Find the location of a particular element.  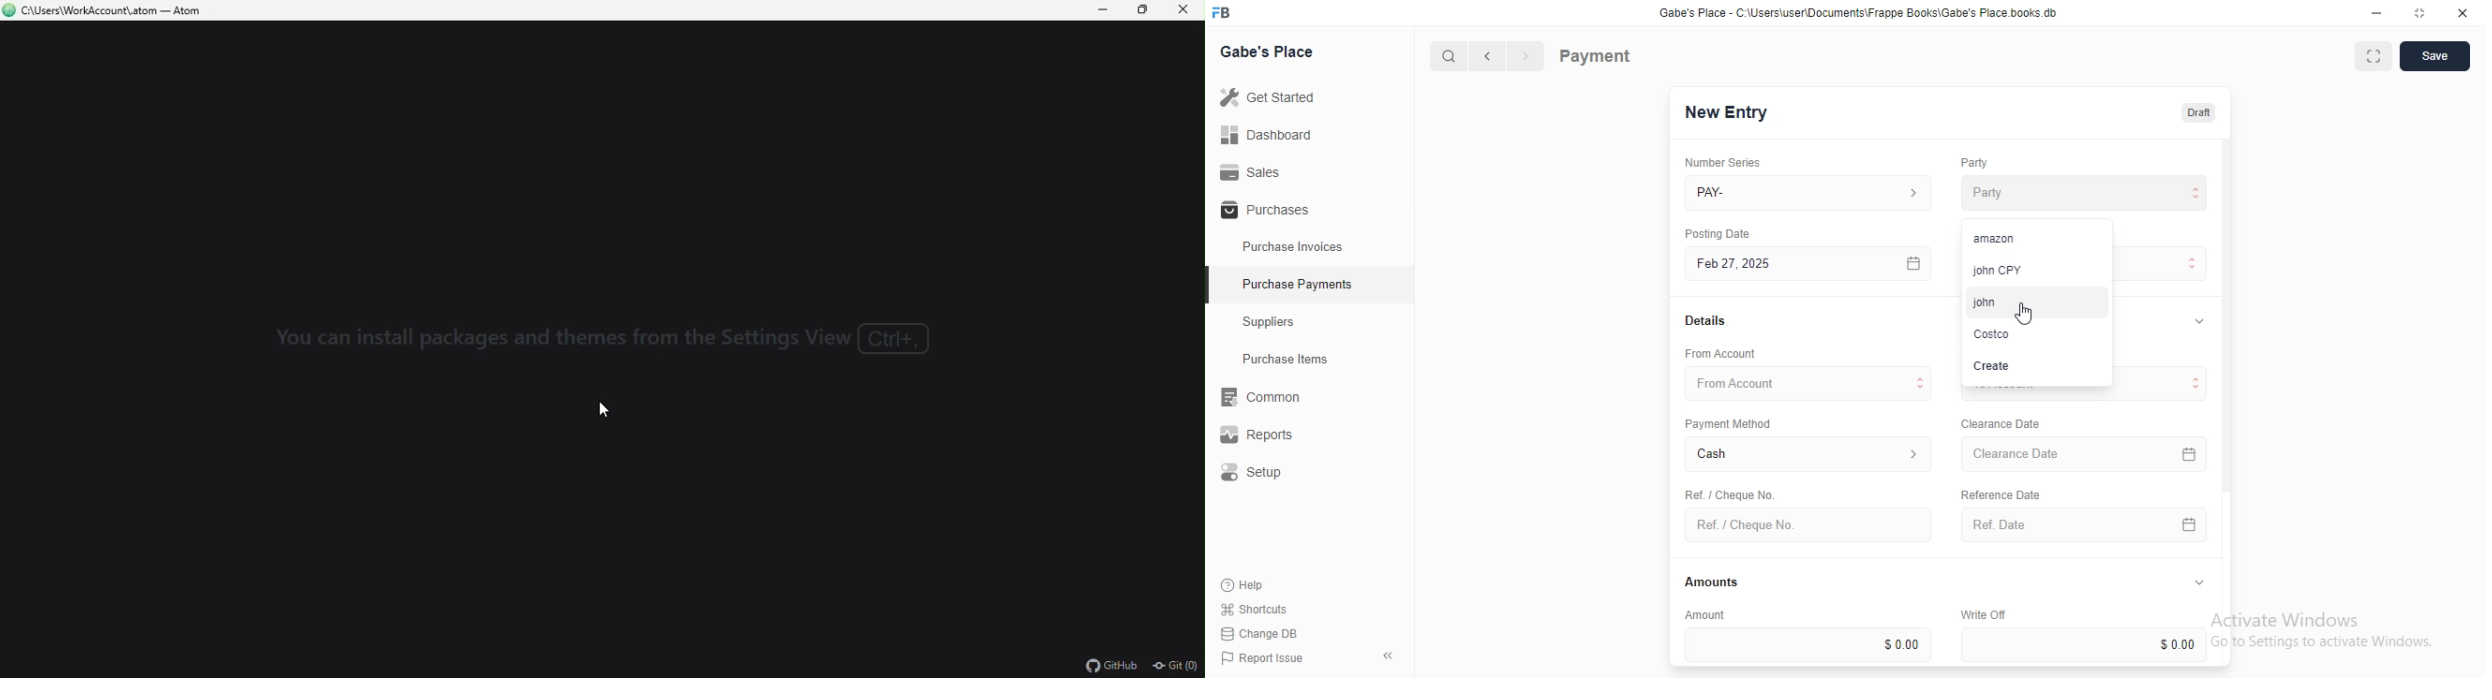

Payment is located at coordinates (1596, 55).